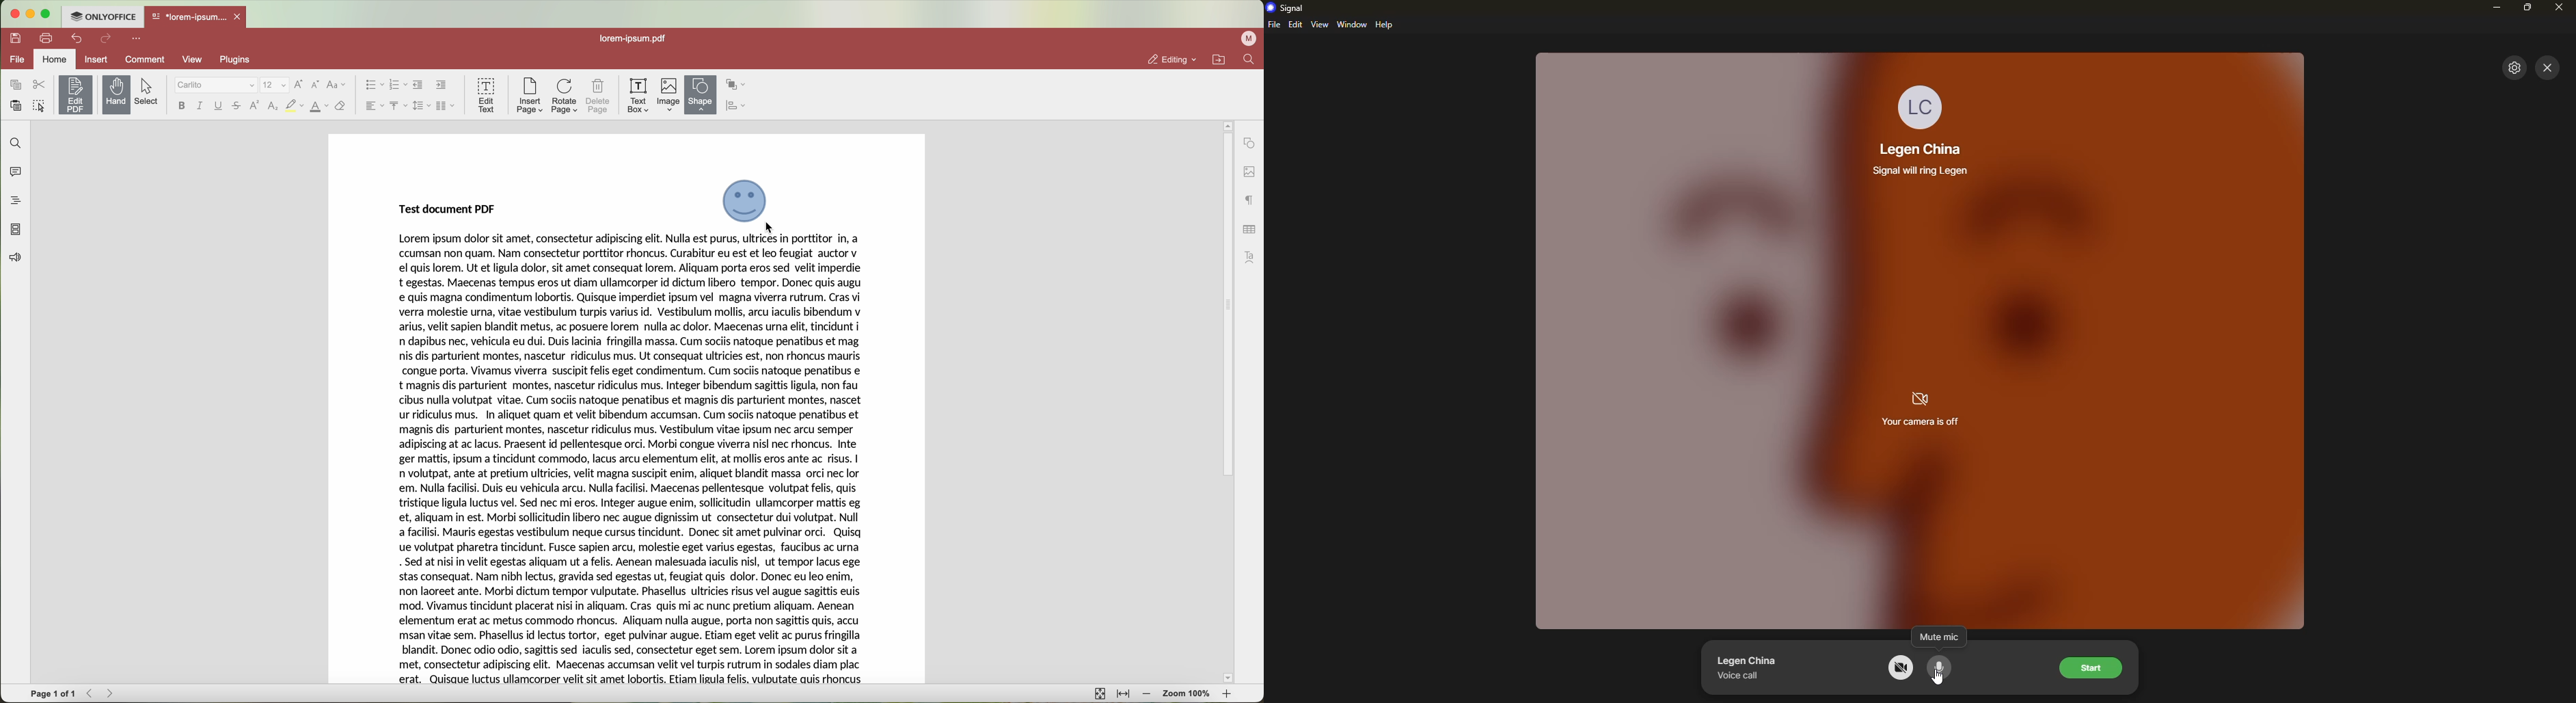 This screenshot has width=2576, height=728. Describe the element at coordinates (143, 59) in the screenshot. I see `comment` at that location.